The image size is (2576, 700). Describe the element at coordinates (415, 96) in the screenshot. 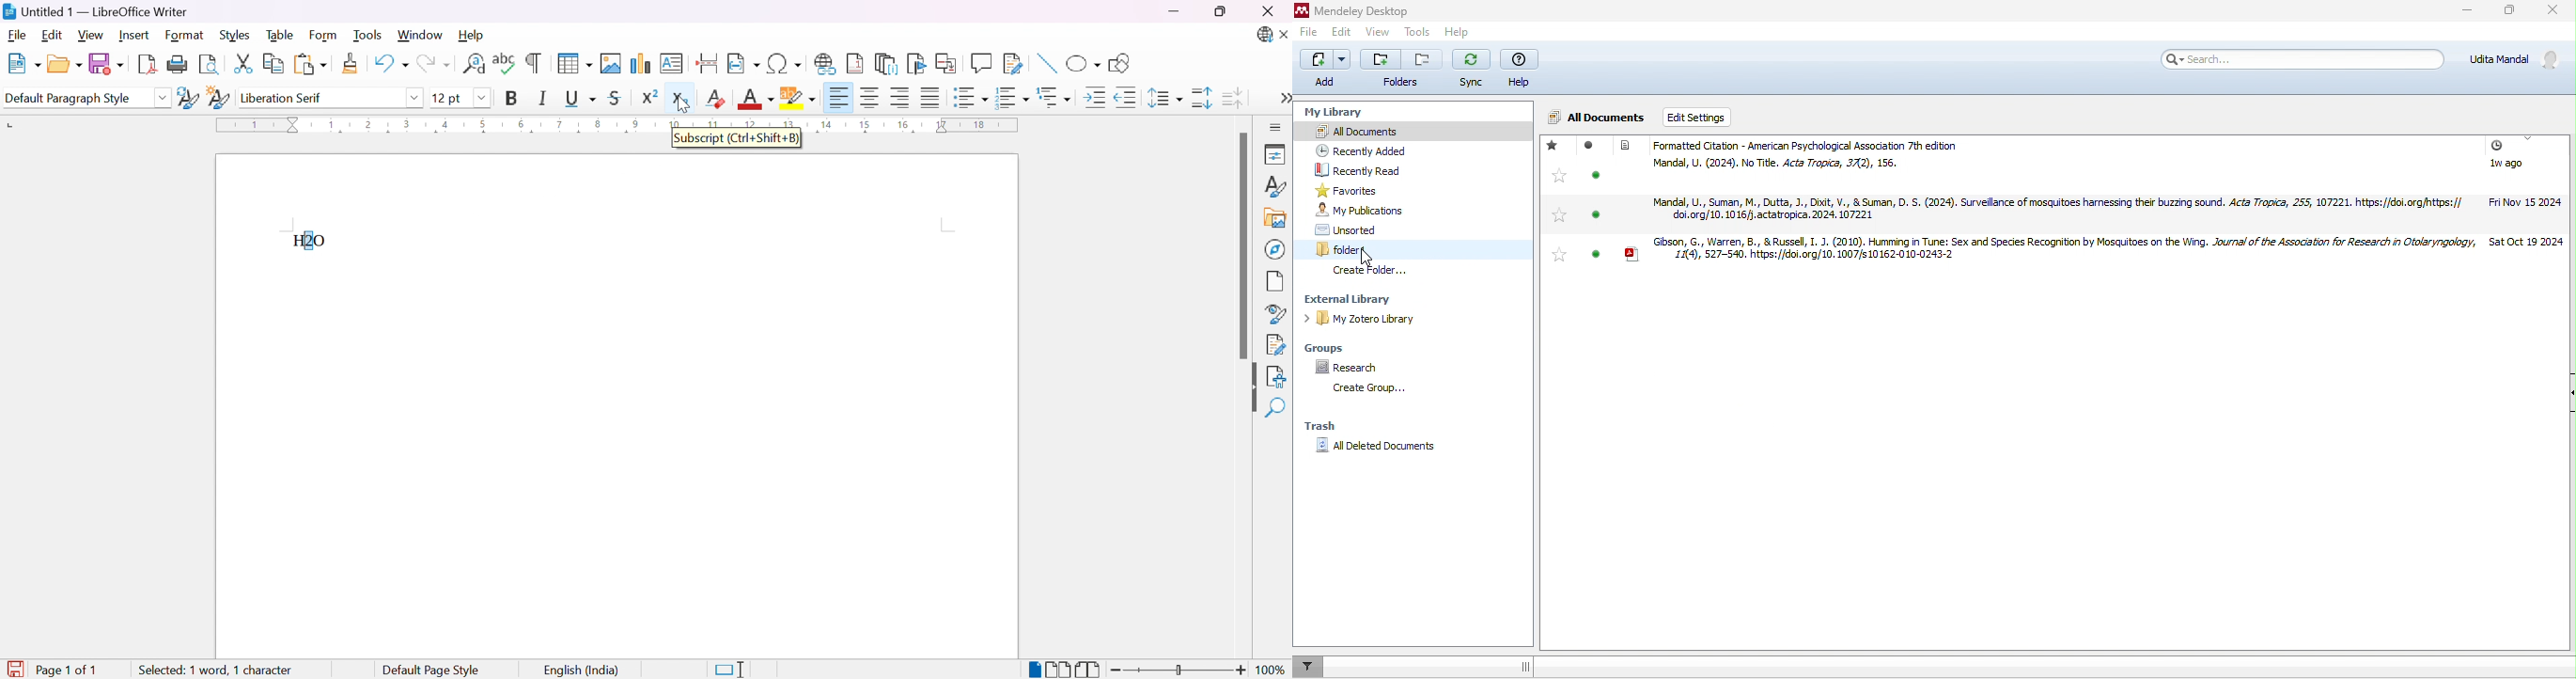

I see `Drop down` at that location.